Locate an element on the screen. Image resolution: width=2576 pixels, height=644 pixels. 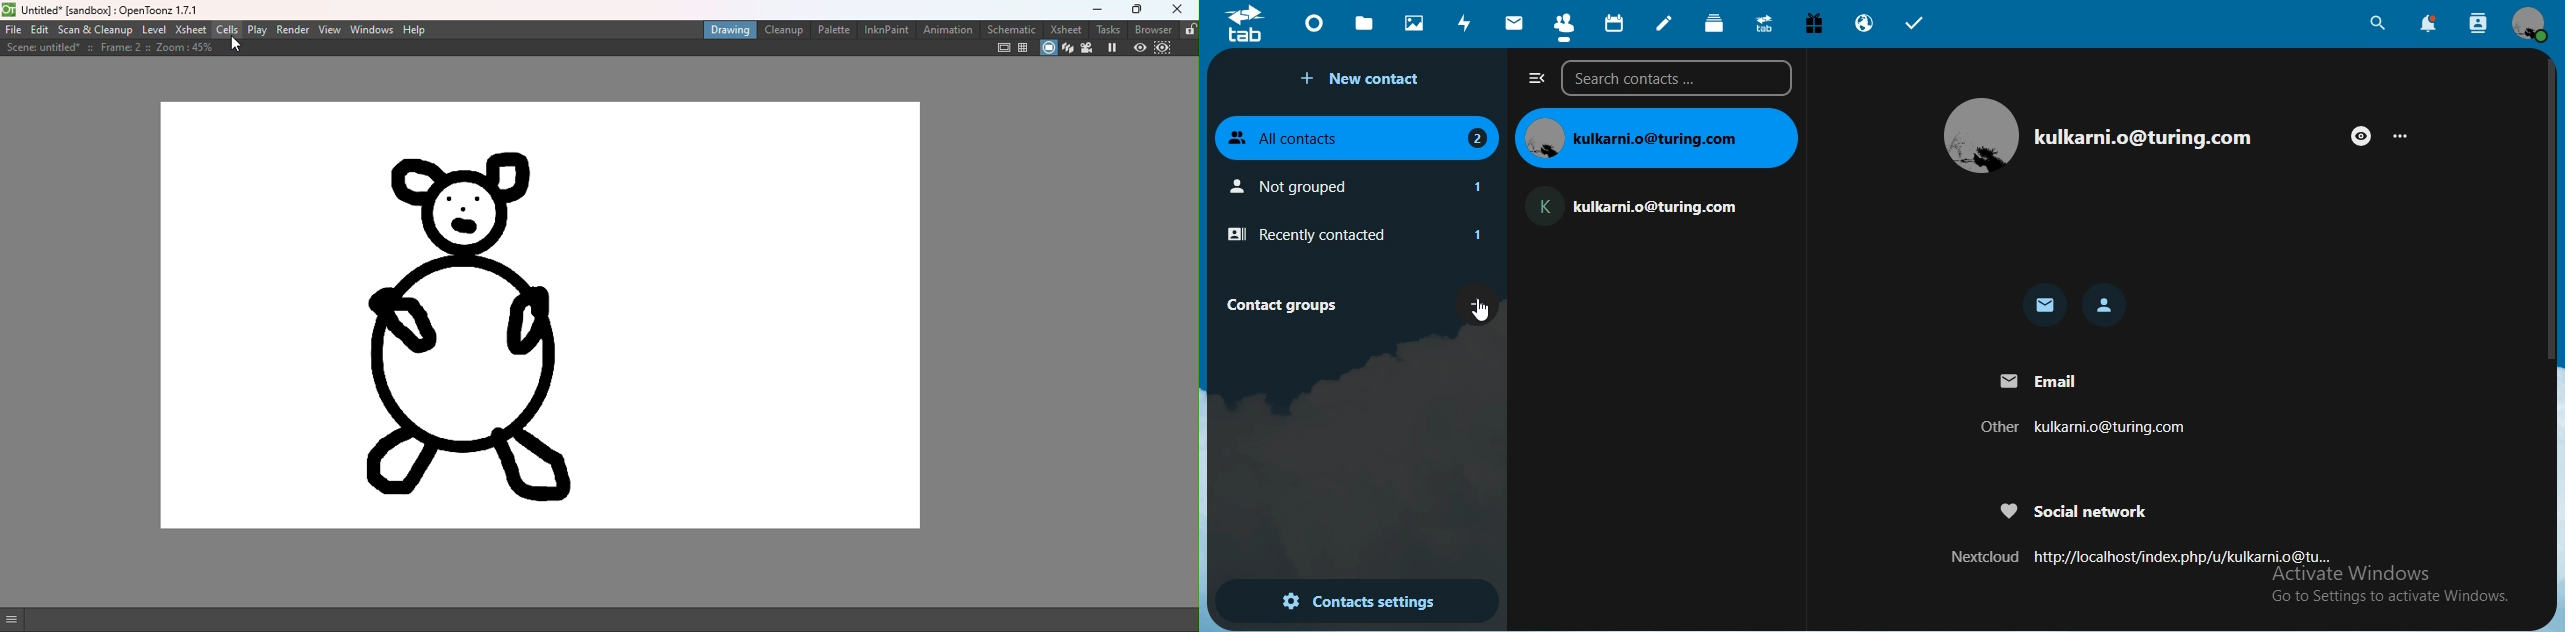
kulkarni.o@turing.com is located at coordinates (1656, 137).